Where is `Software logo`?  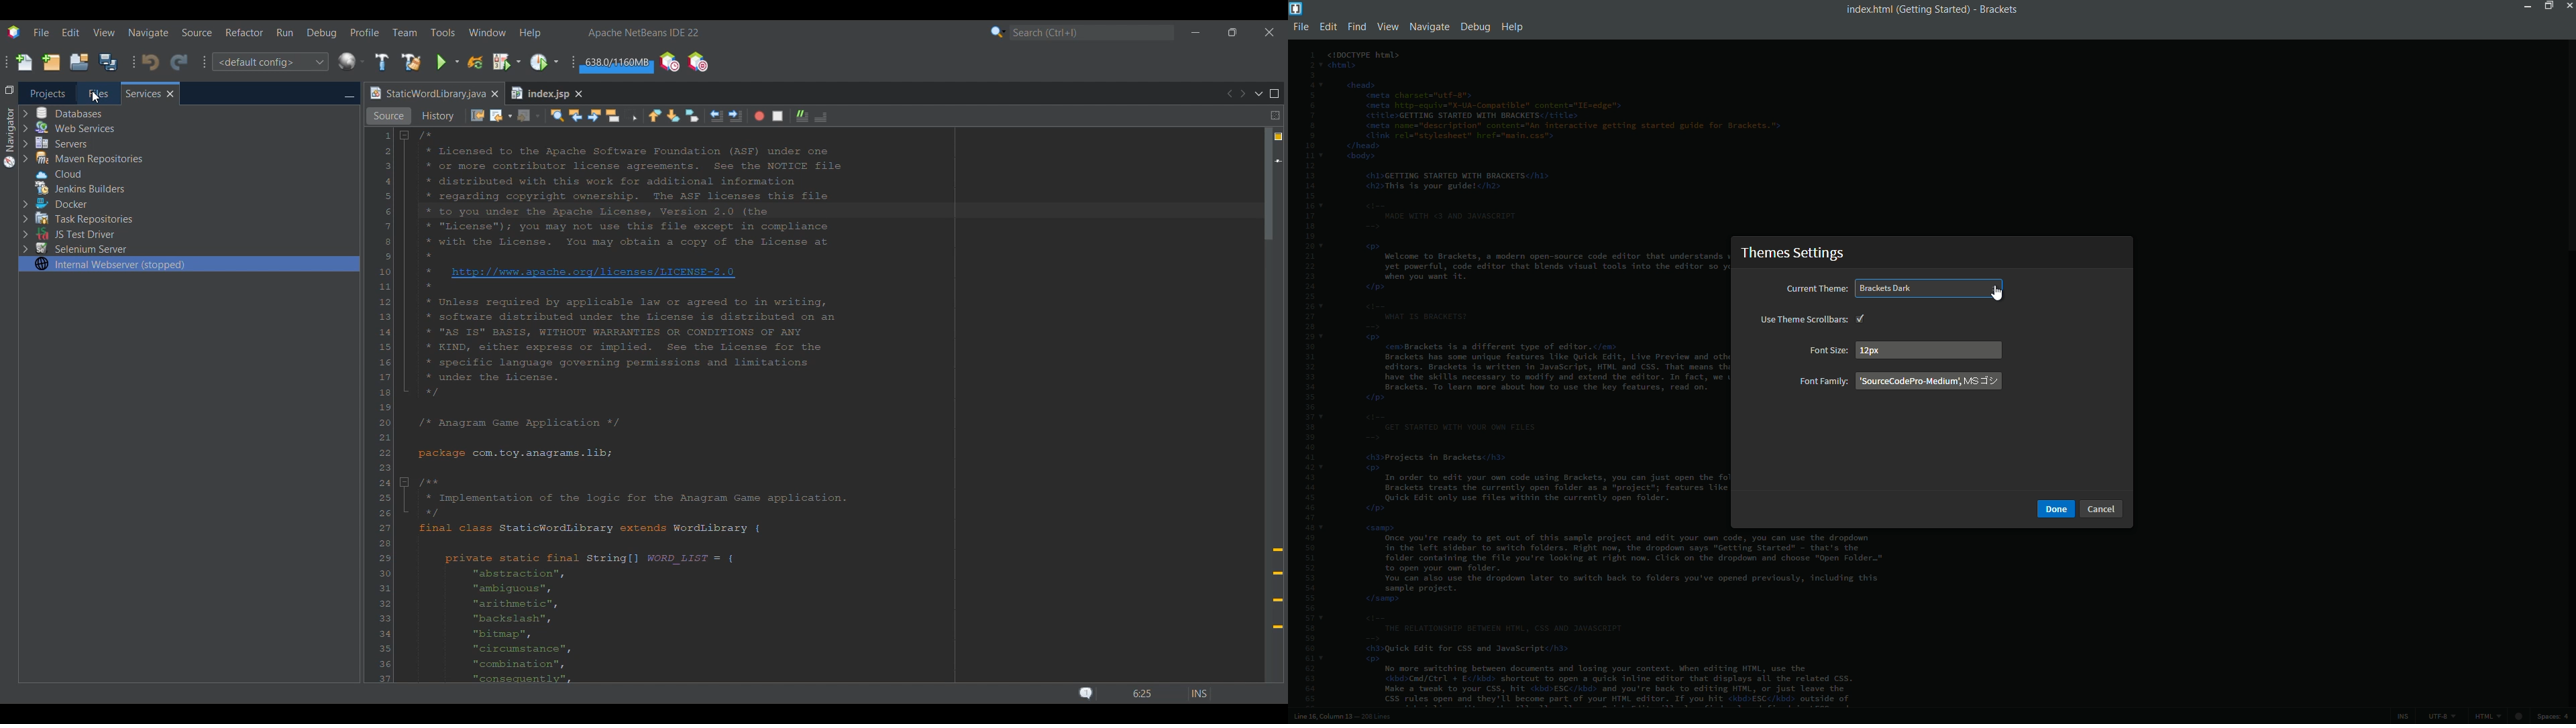 Software logo is located at coordinates (14, 33).